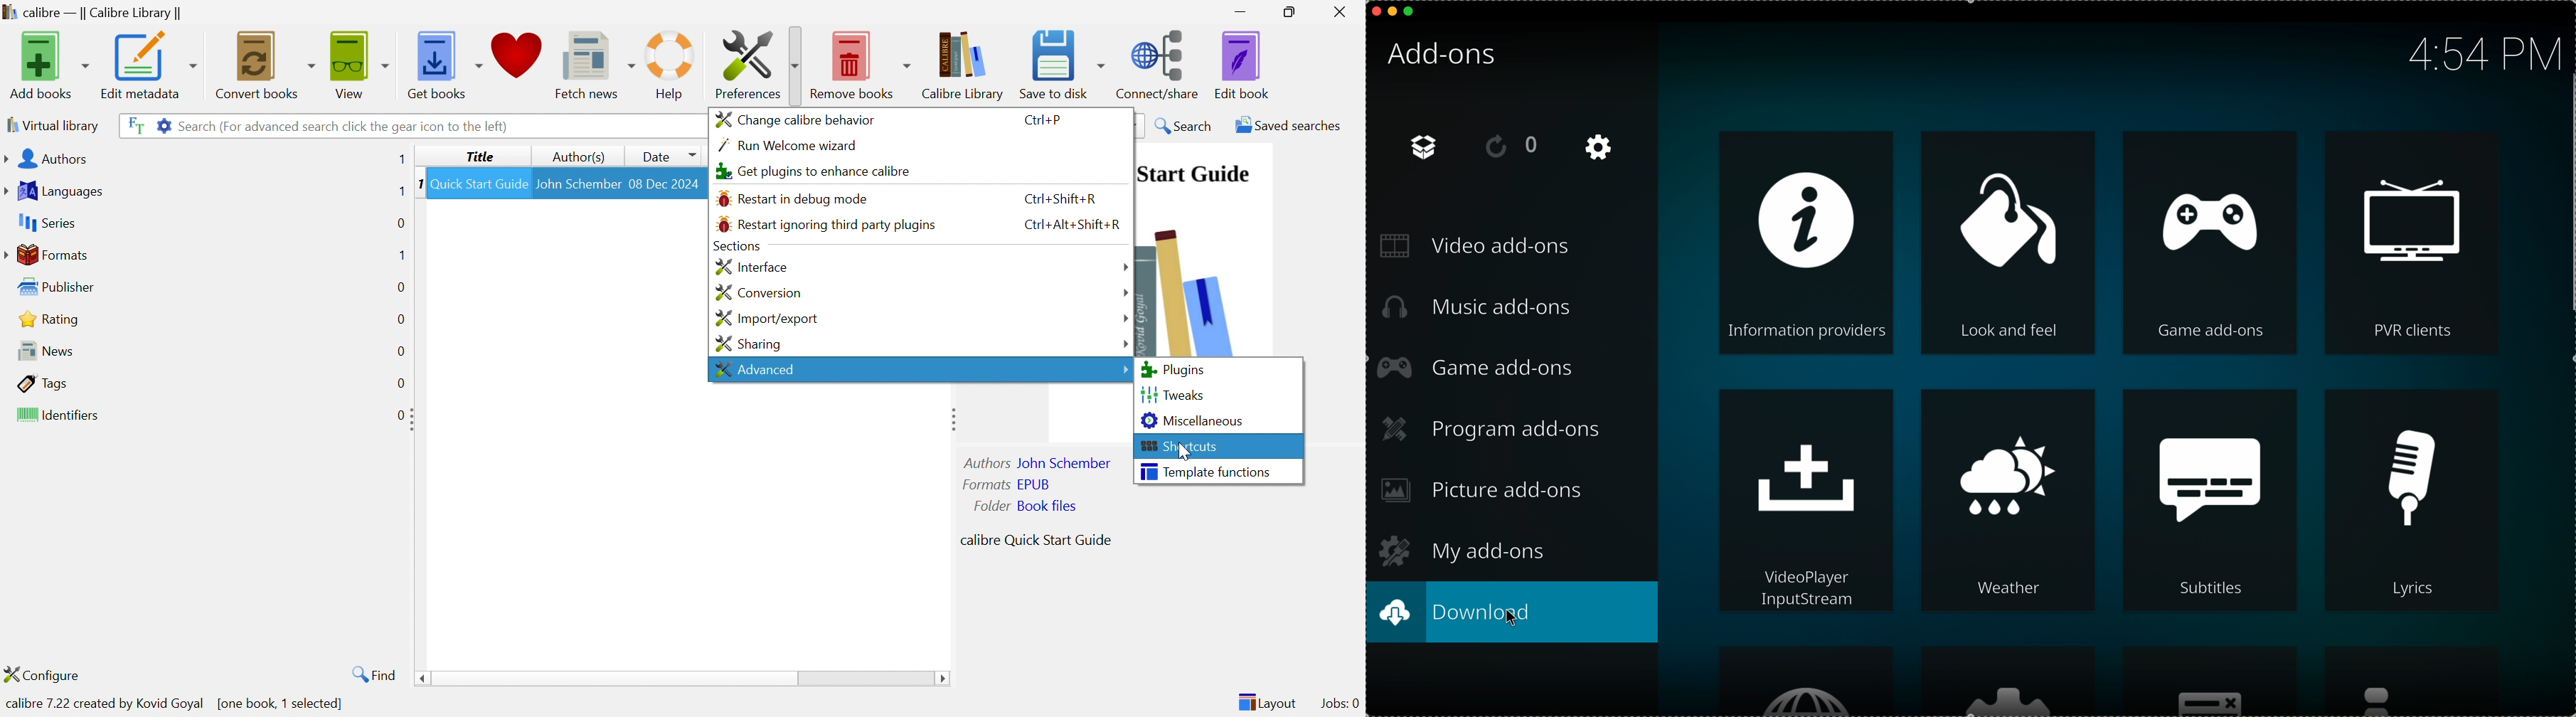 This screenshot has height=728, width=2576. What do you see at coordinates (793, 199) in the screenshot?
I see `Restart in debug mode` at bounding box center [793, 199].